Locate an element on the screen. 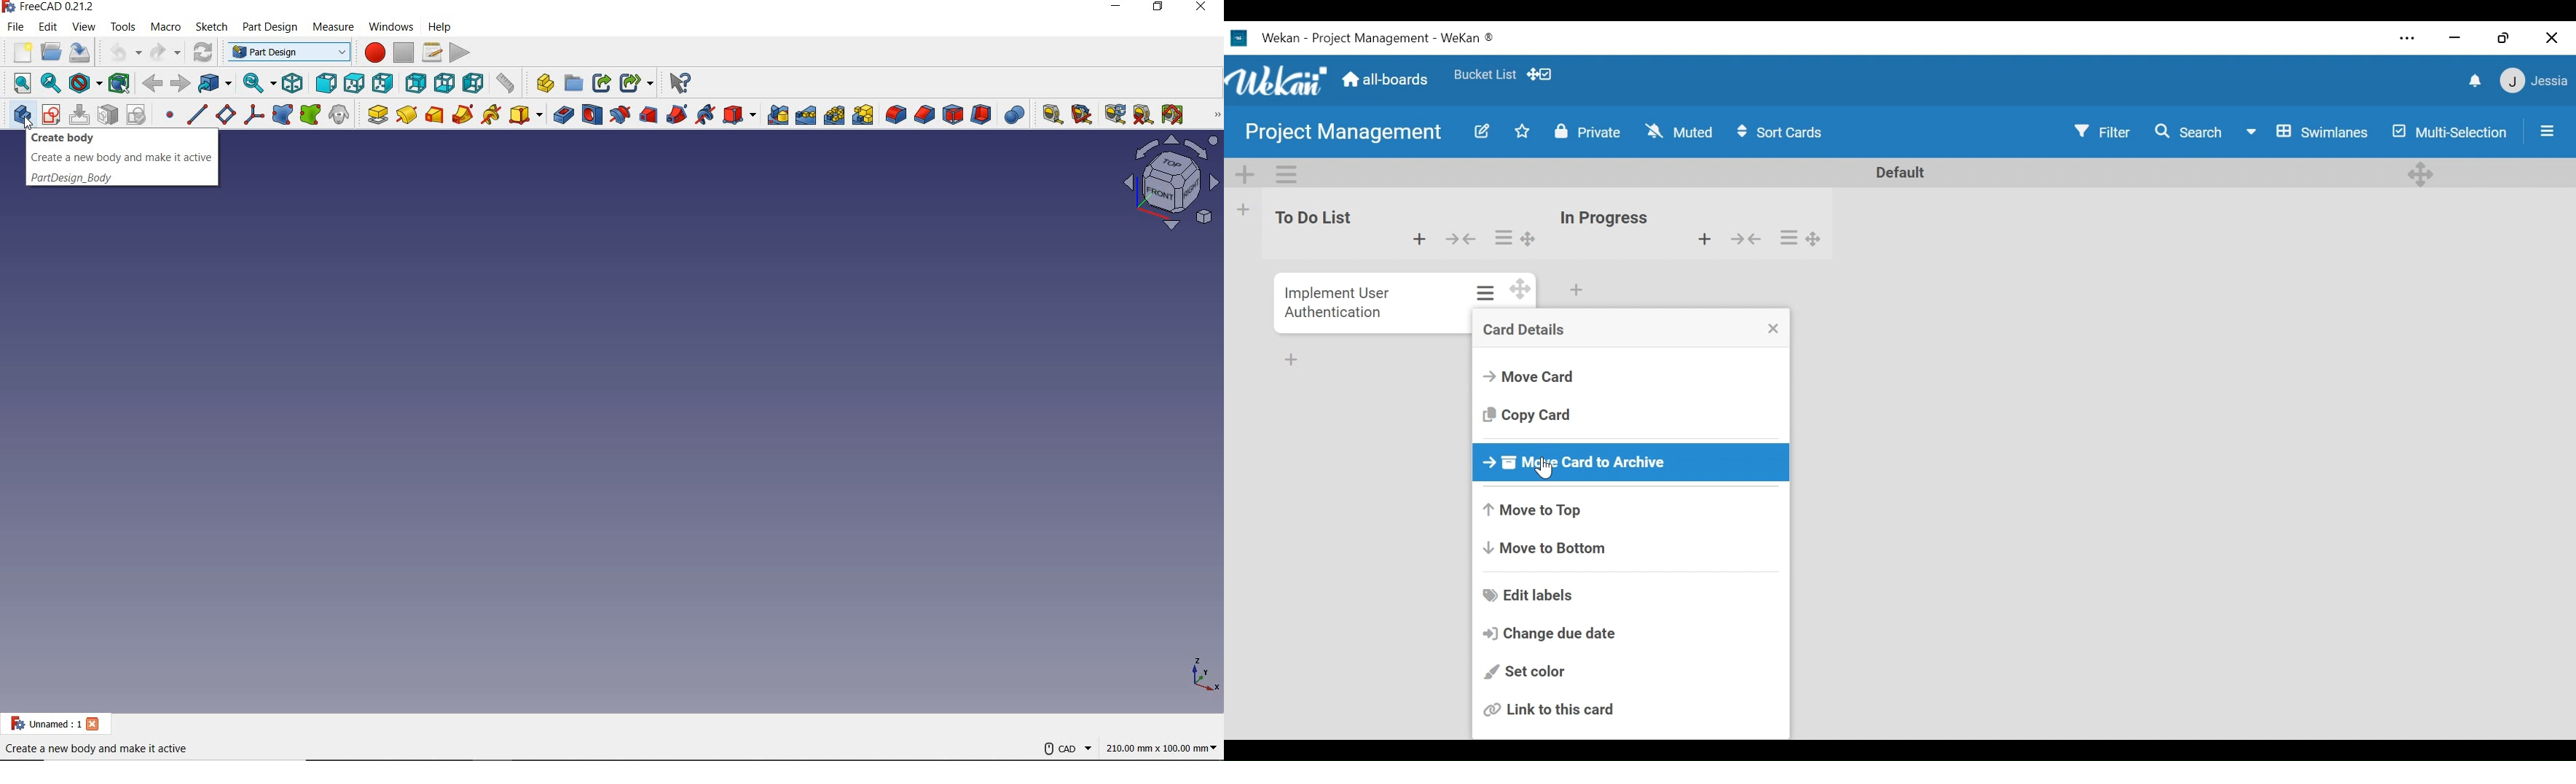 The image size is (2576, 784). CREATE A DATUM PLANE is located at coordinates (225, 114).